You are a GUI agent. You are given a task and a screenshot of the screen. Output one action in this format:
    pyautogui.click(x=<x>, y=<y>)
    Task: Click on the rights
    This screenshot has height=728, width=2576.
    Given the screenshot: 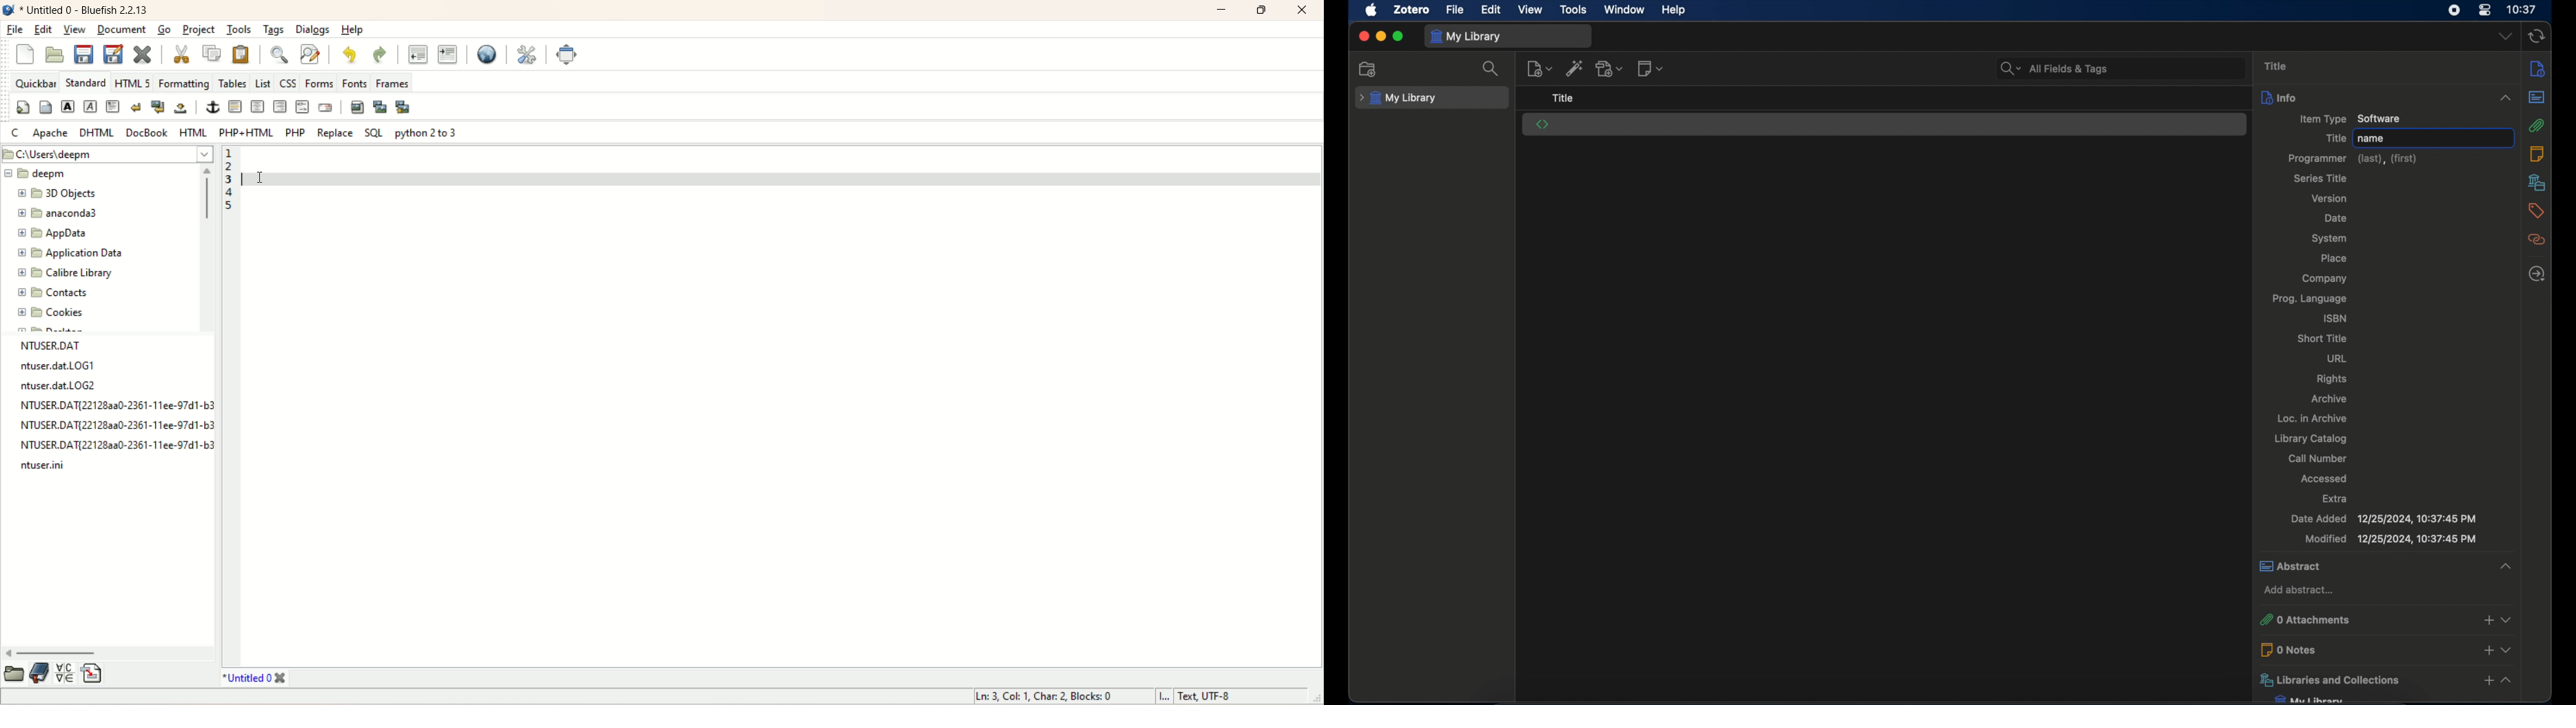 What is the action you would take?
    pyautogui.click(x=2333, y=380)
    